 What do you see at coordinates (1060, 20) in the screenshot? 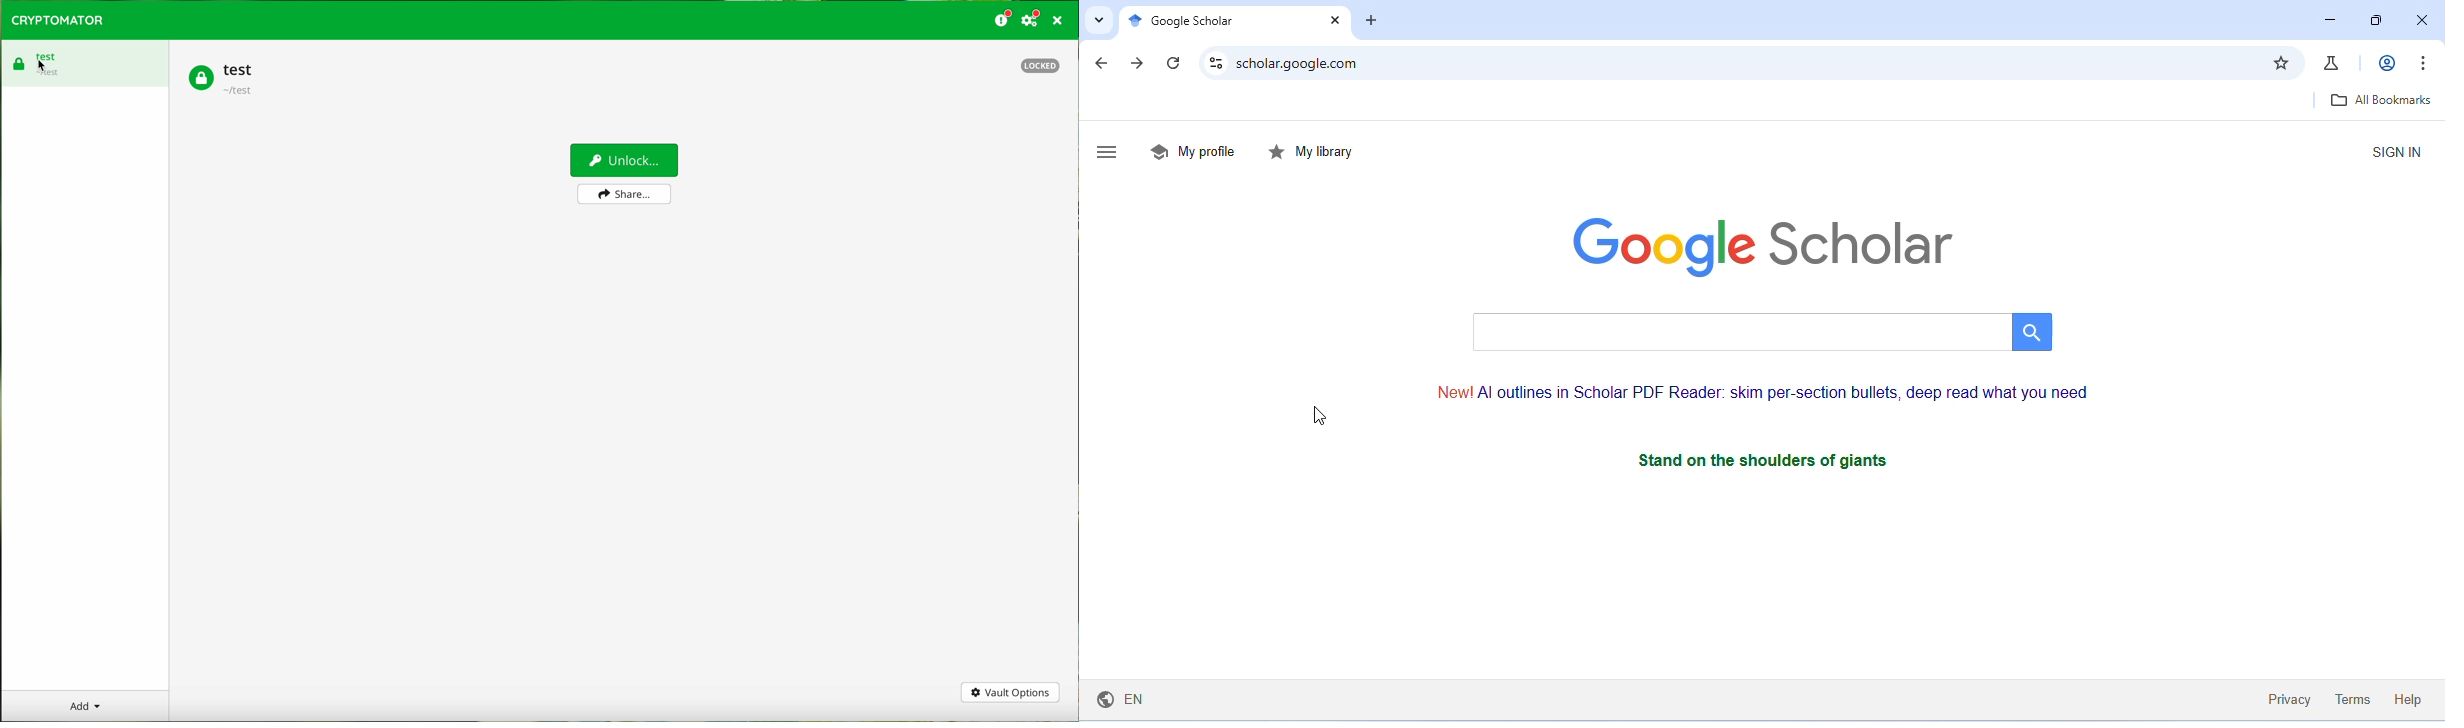
I see `close program` at bounding box center [1060, 20].